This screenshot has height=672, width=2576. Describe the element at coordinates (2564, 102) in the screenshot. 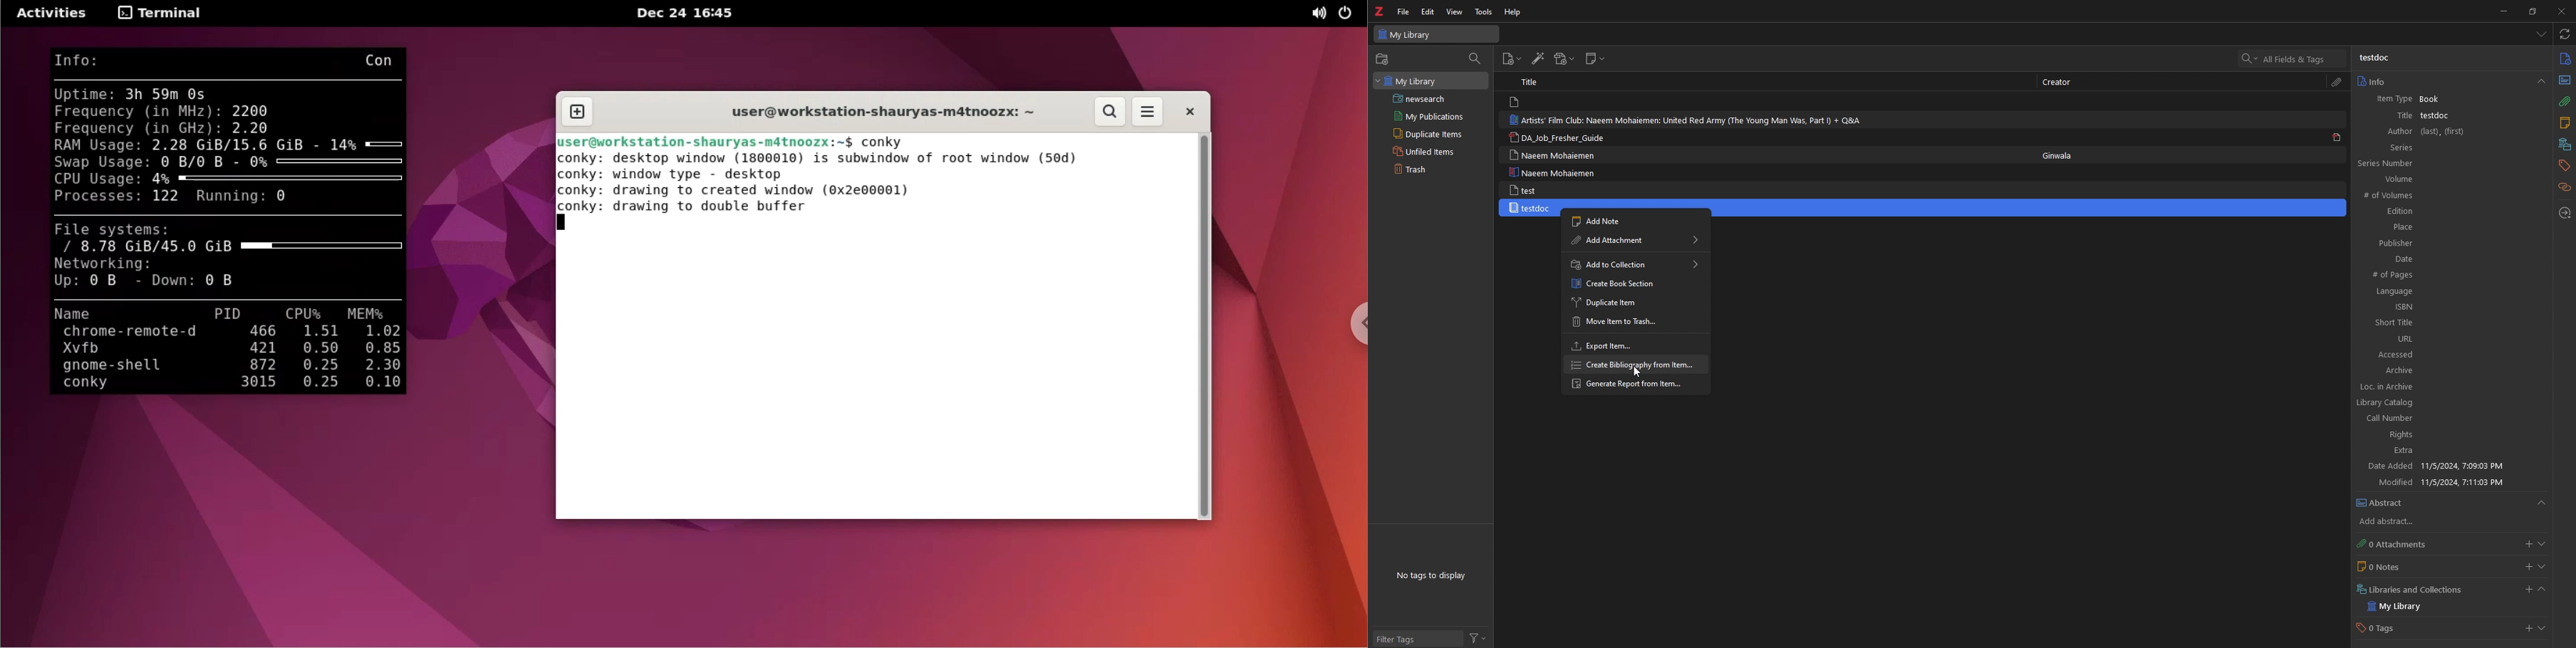

I see `attachment` at that location.